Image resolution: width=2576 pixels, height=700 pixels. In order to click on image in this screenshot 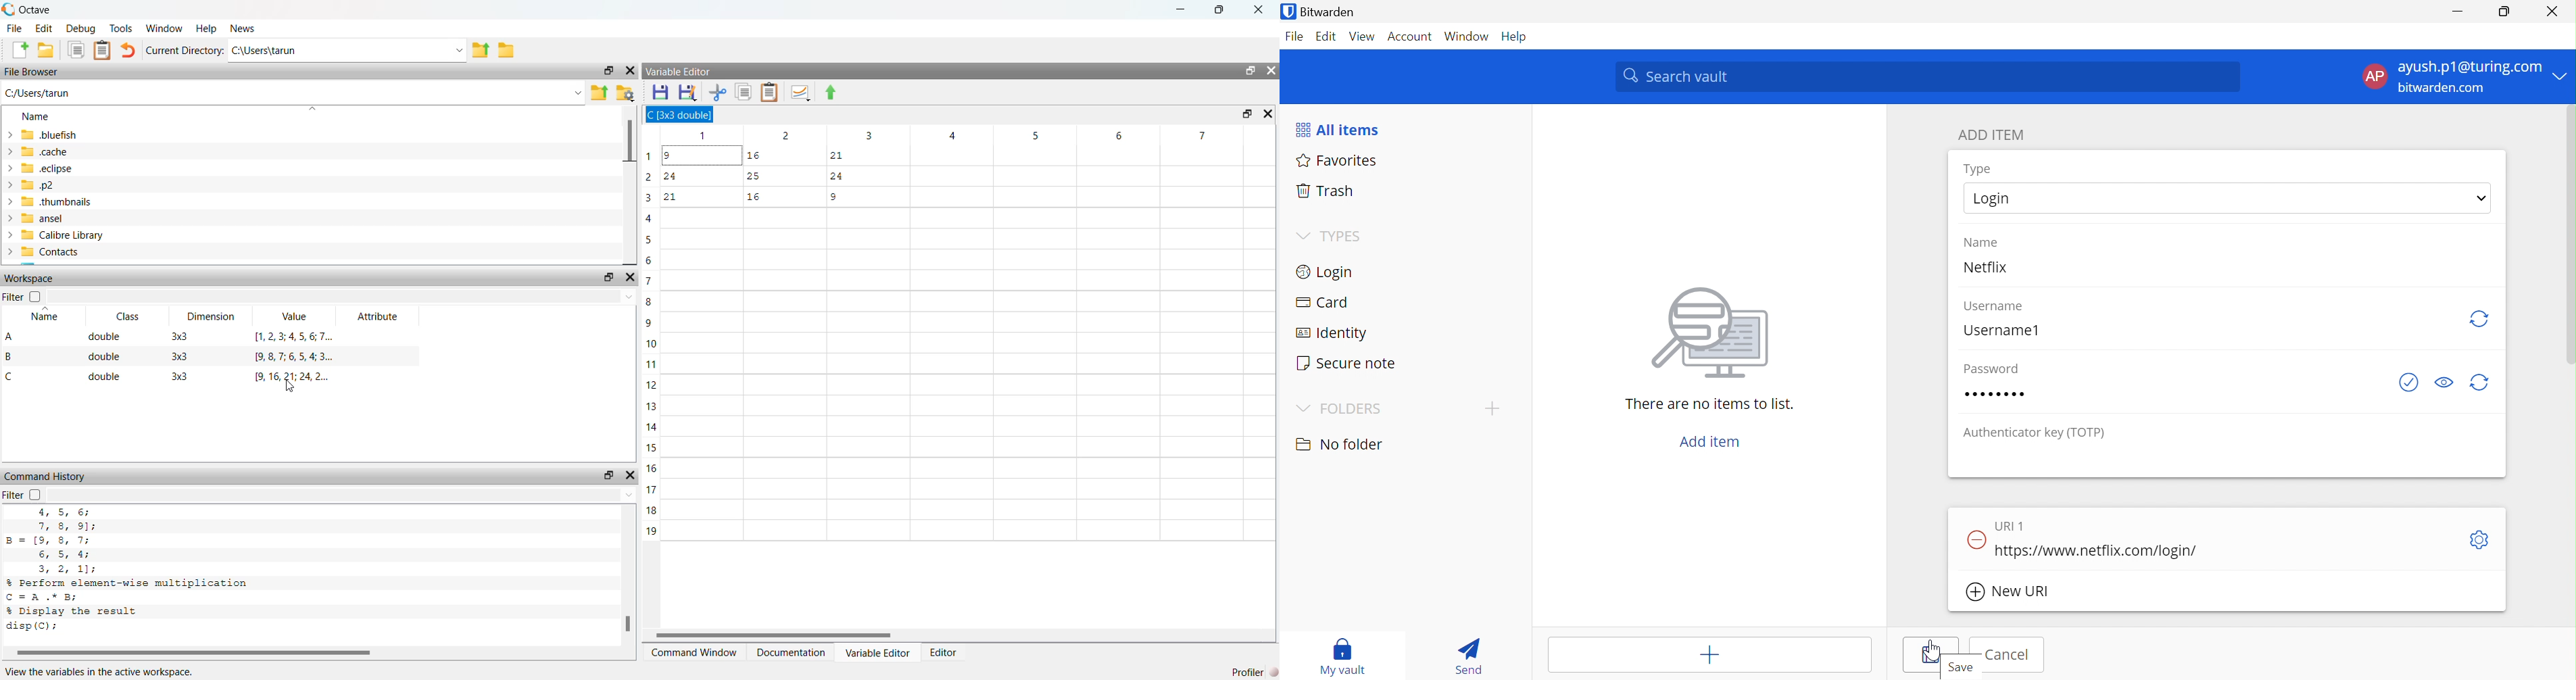, I will do `click(1705, 337)`.